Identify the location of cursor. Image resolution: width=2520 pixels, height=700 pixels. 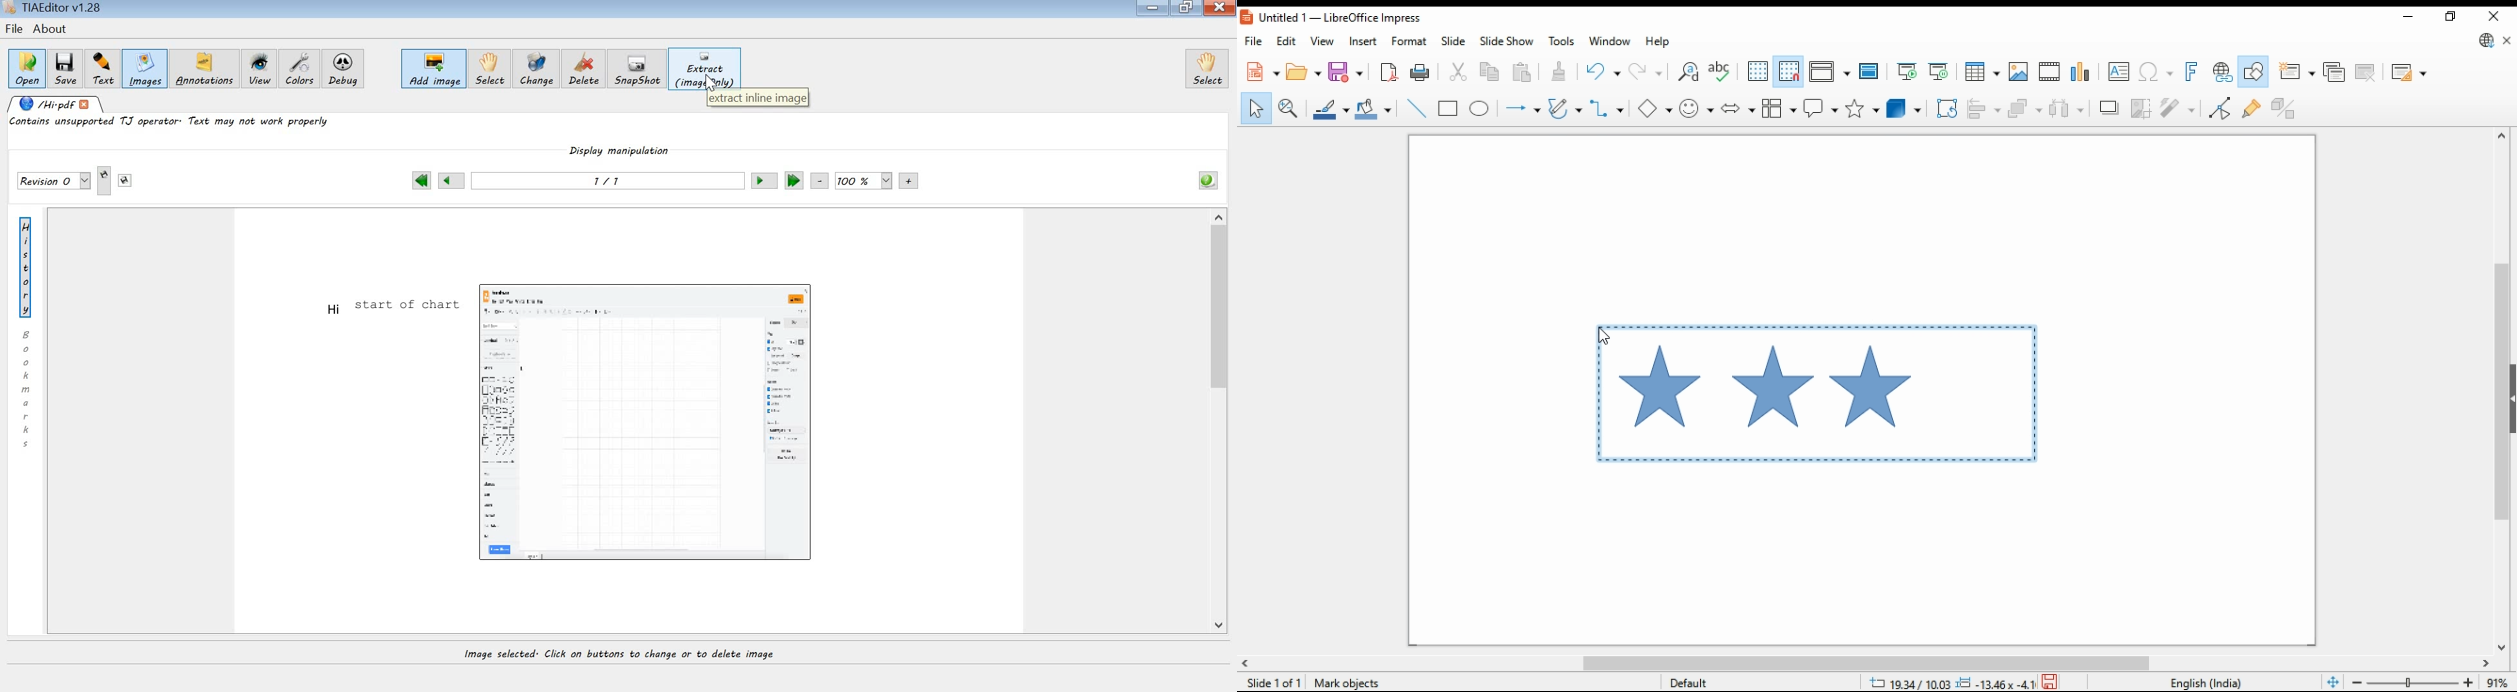
(1606, 337).